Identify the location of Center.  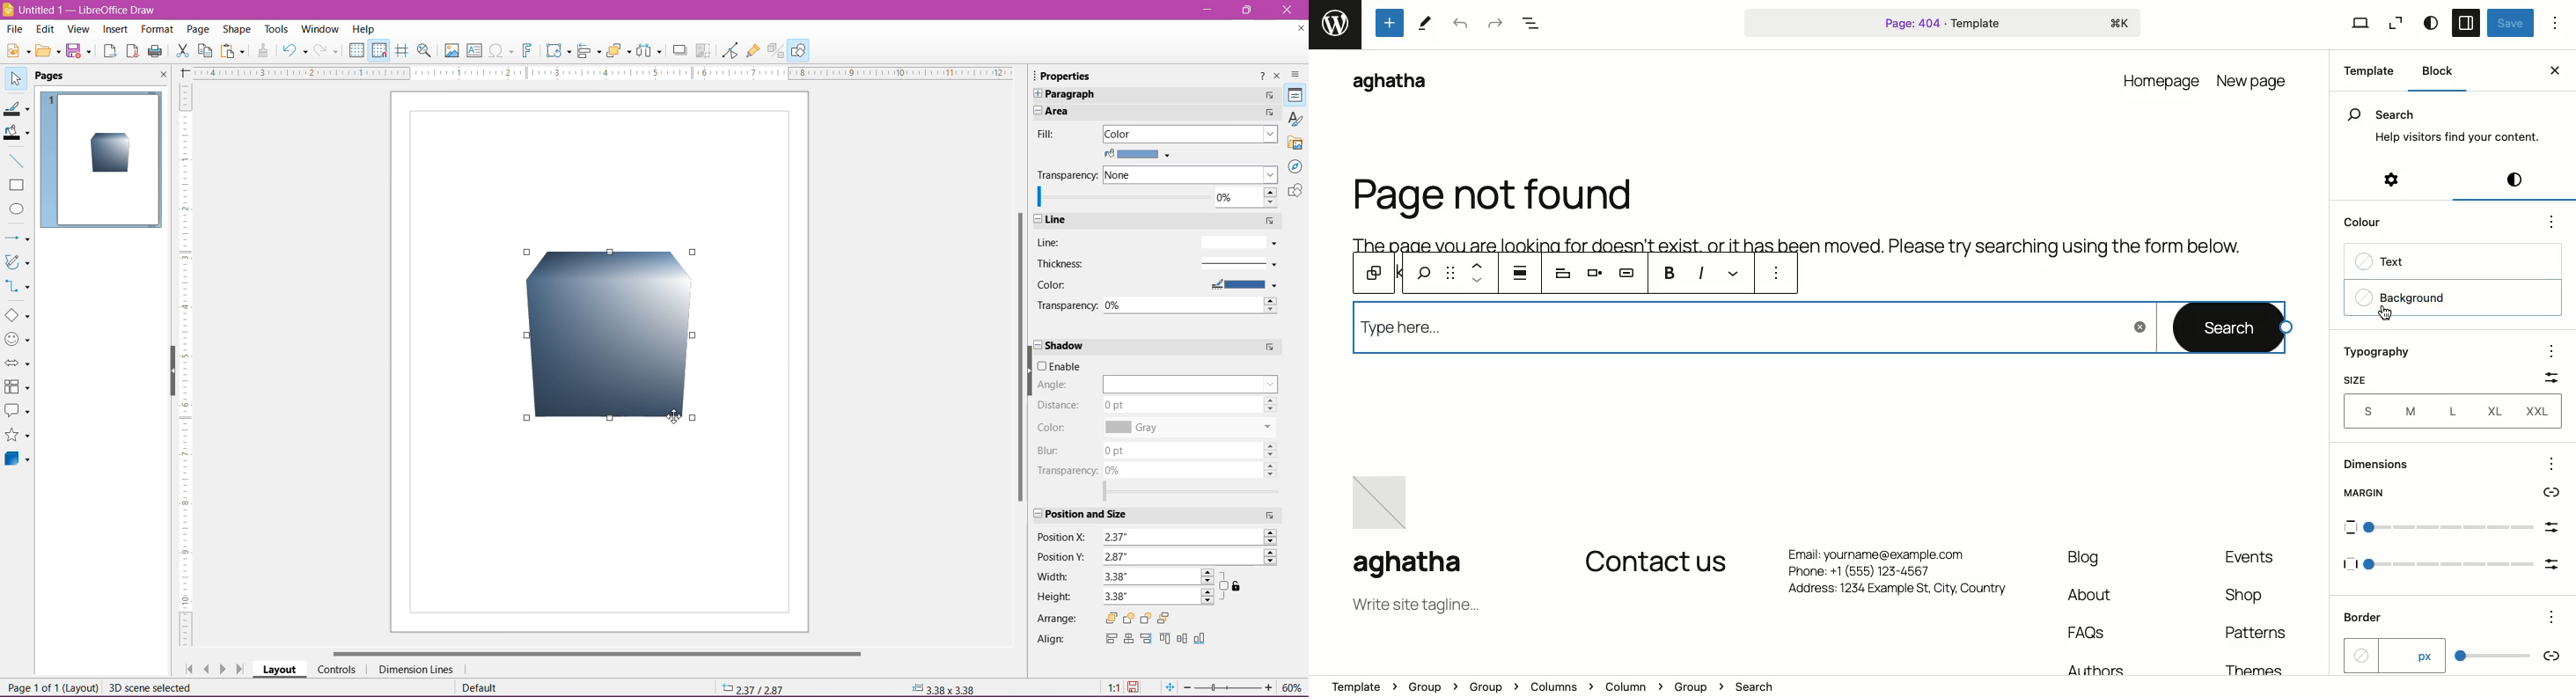
(1183, 639).